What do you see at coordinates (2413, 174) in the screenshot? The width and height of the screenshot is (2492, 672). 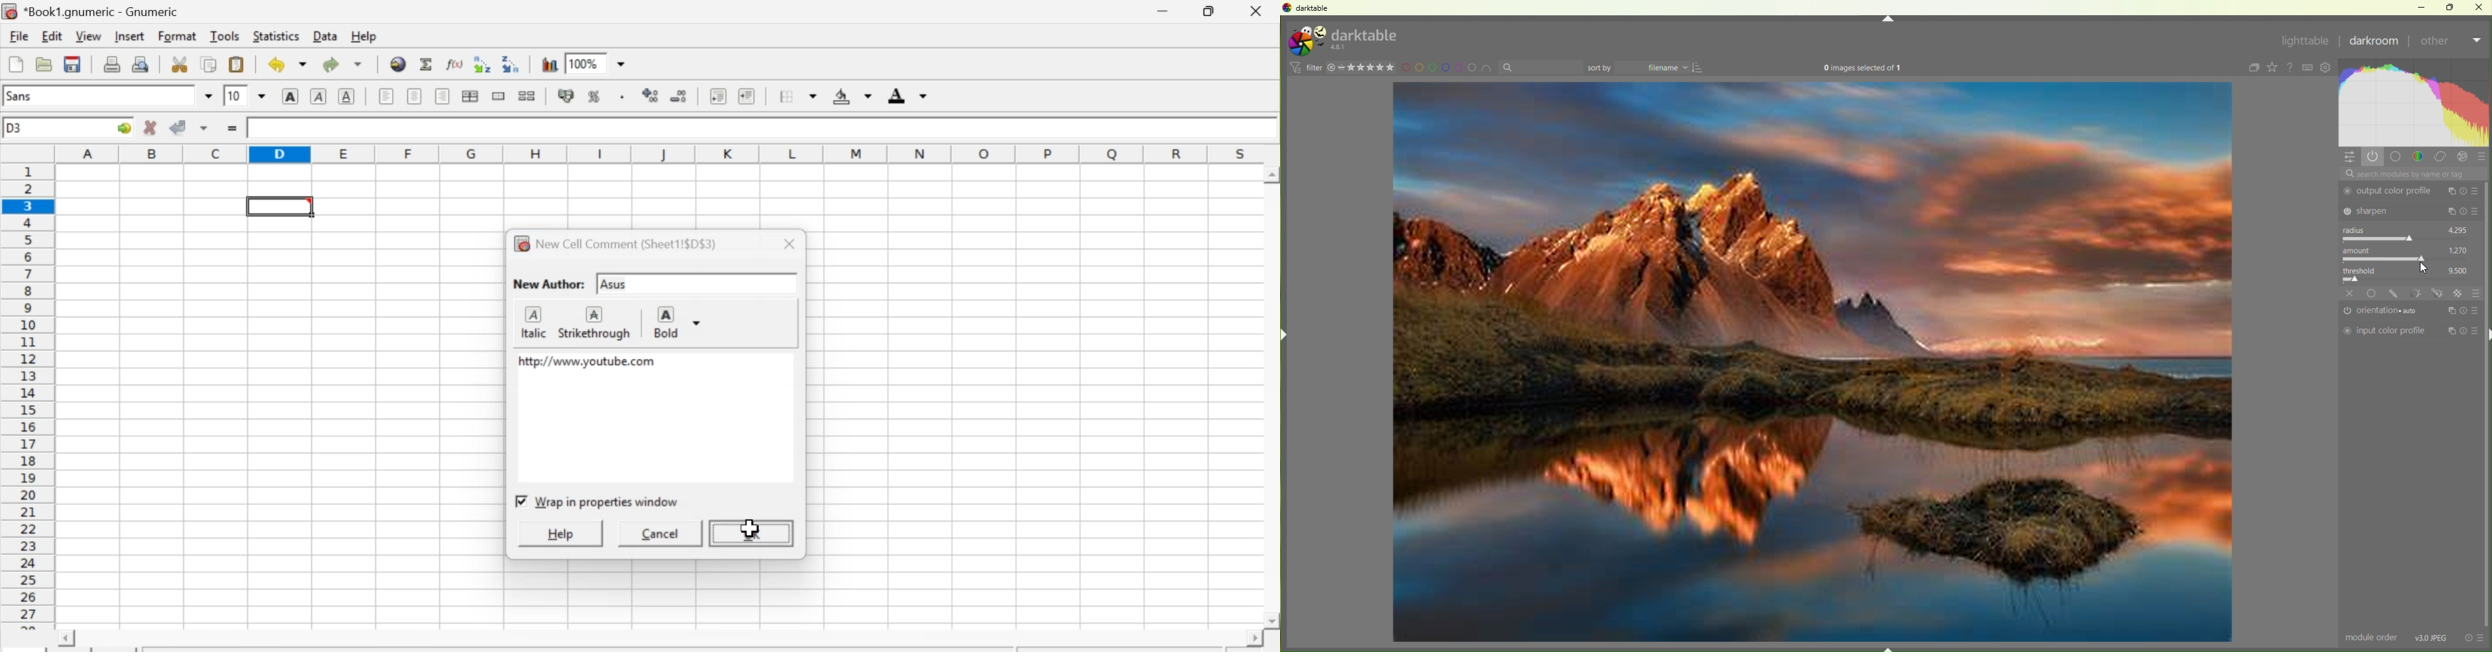 I see `search` at bounding box center [2413, 174].